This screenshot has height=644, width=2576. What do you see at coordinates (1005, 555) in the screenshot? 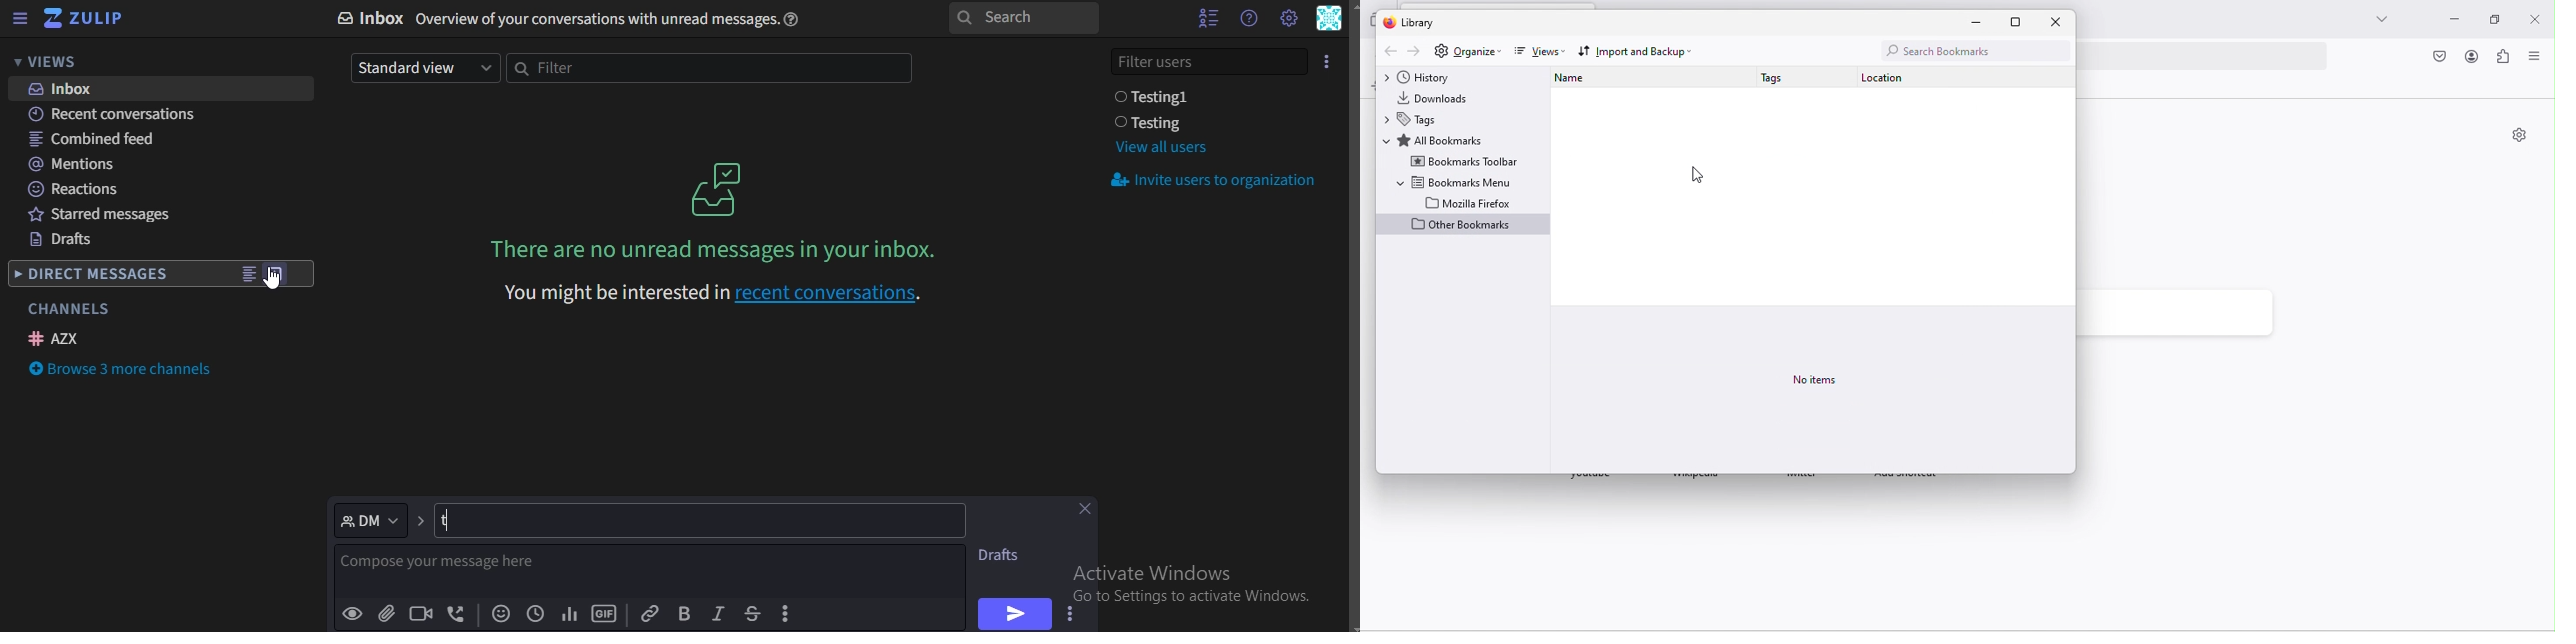
I see `draft` at bounding box center [1005, 555].